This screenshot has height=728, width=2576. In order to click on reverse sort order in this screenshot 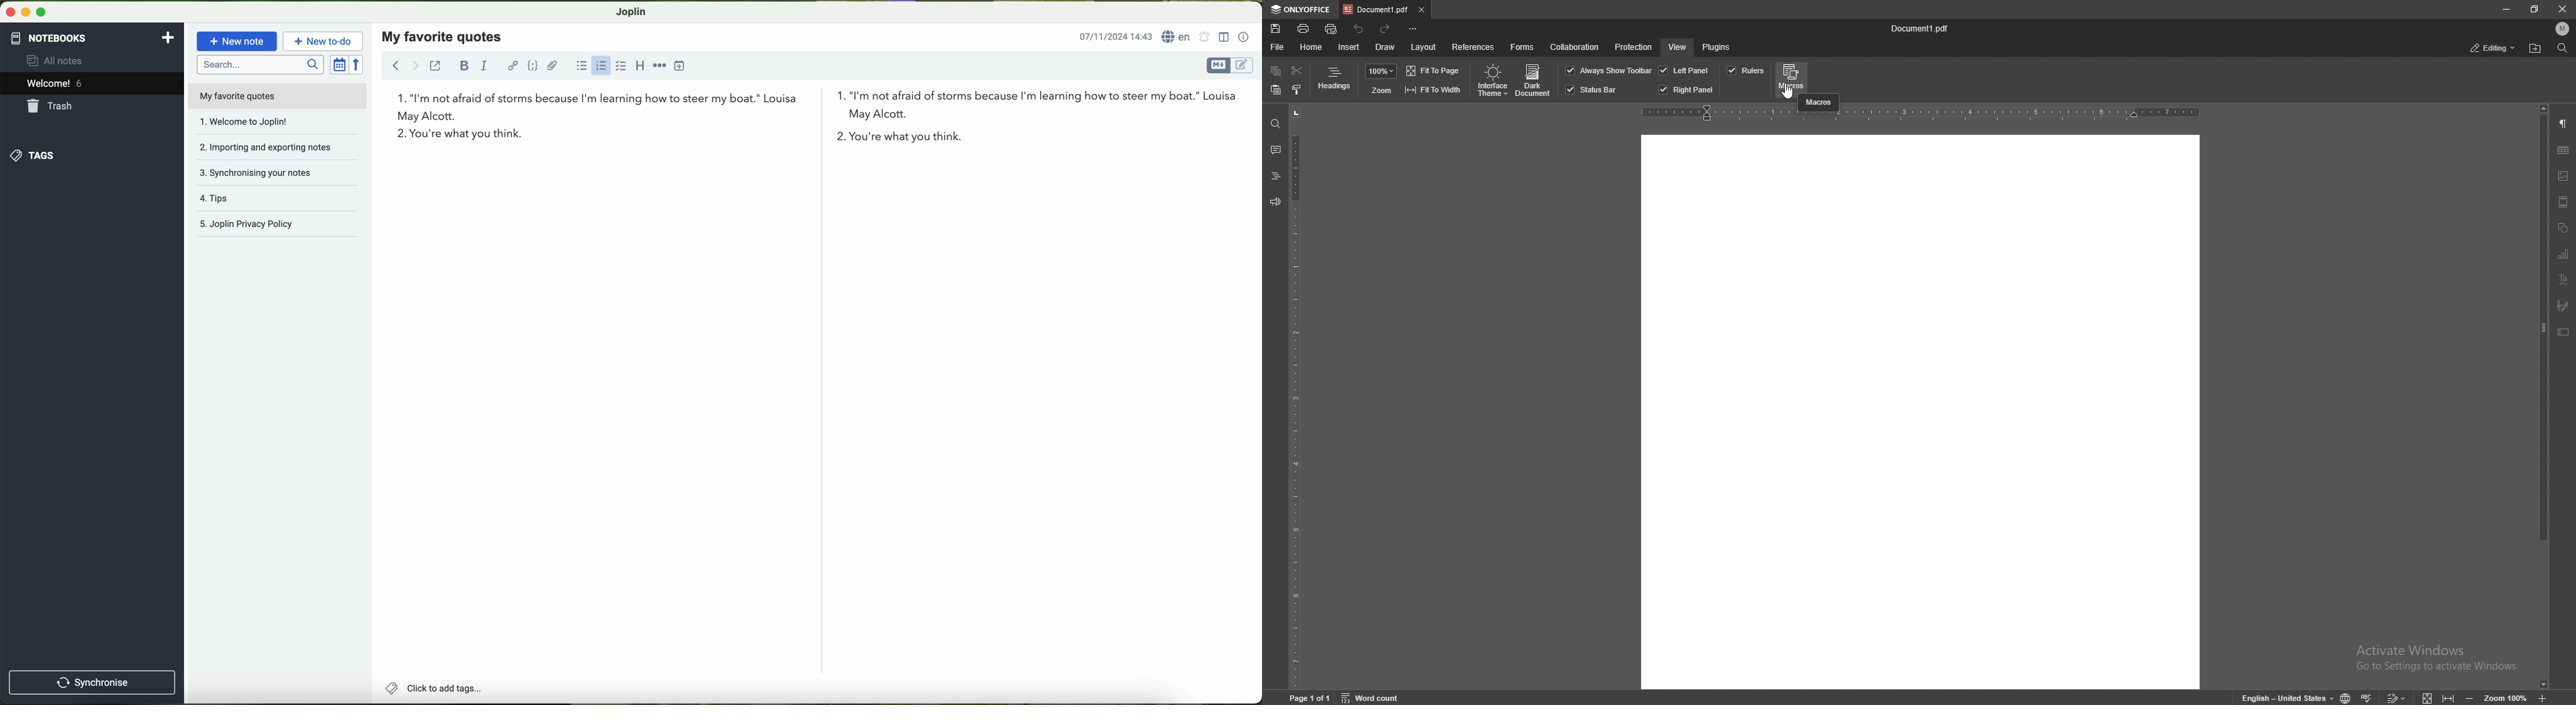, I will do `click(357, 65)`.